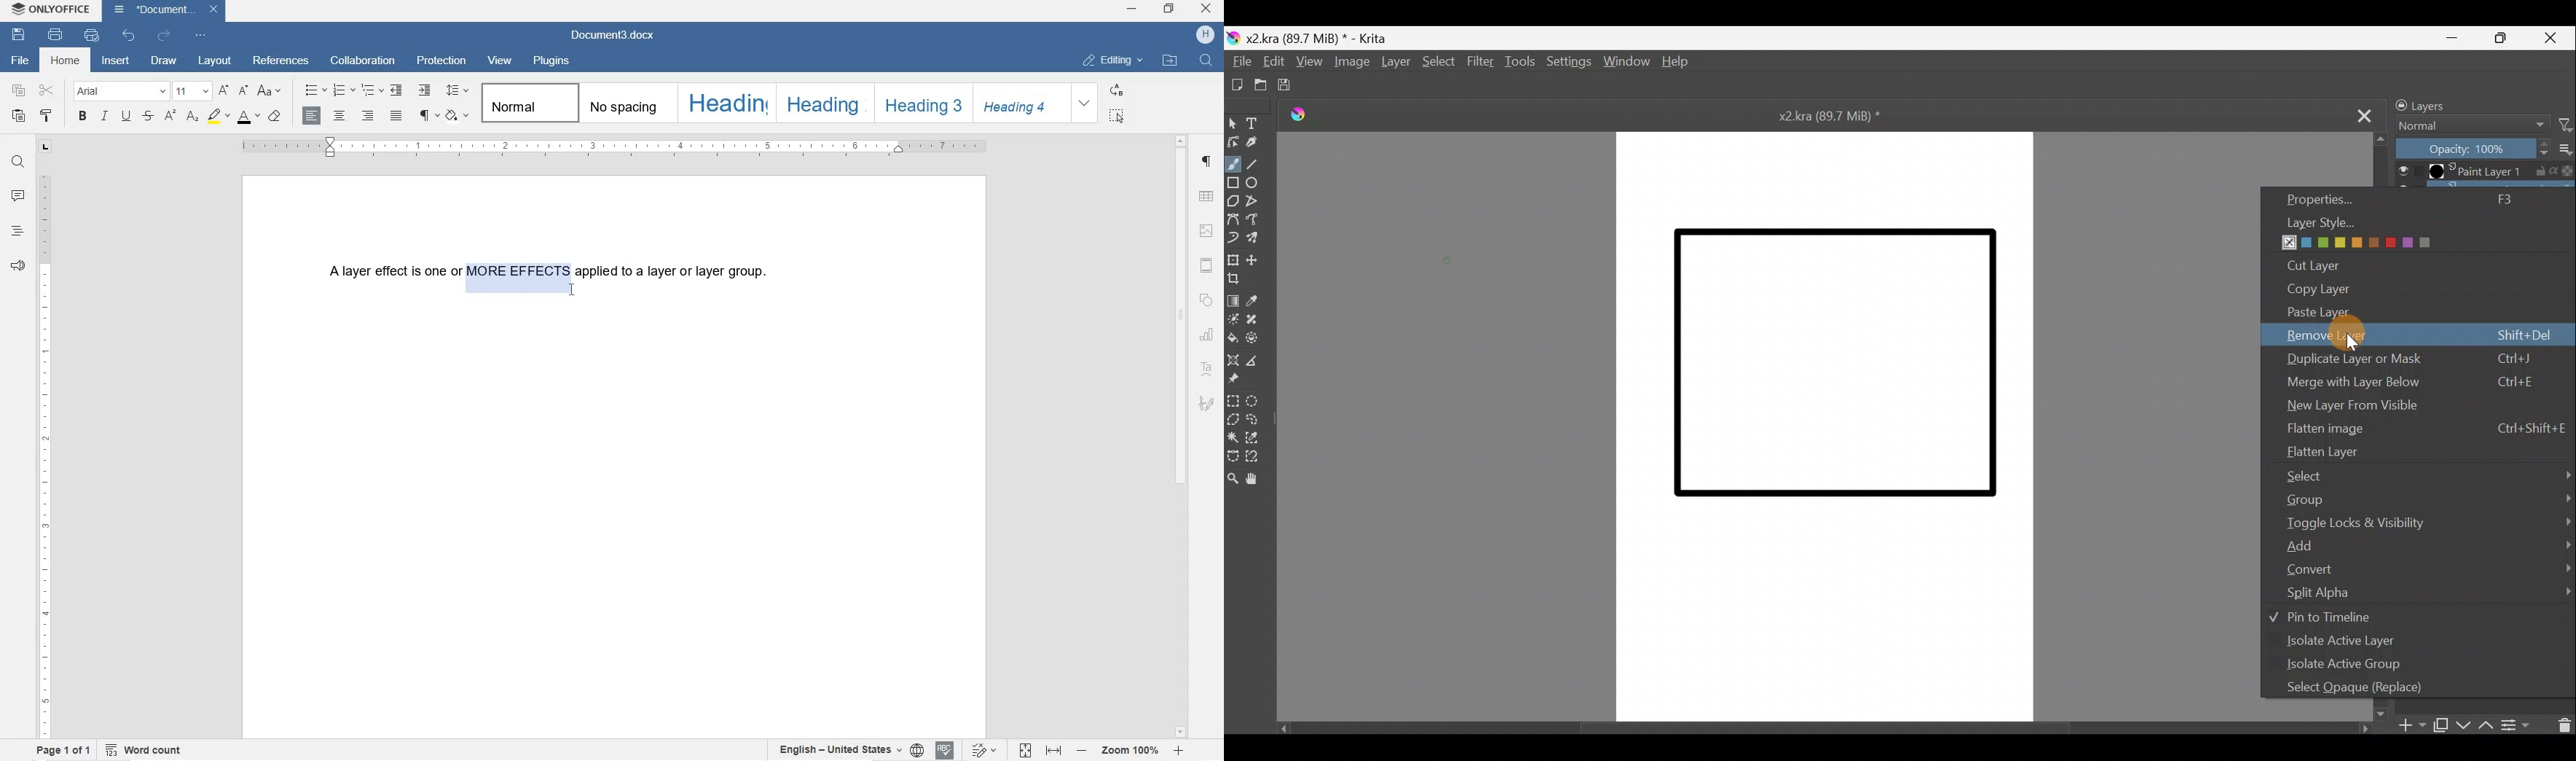  Describe the element at coordinates (315, 91) in the screenshot. I see `BULLET` at that location.